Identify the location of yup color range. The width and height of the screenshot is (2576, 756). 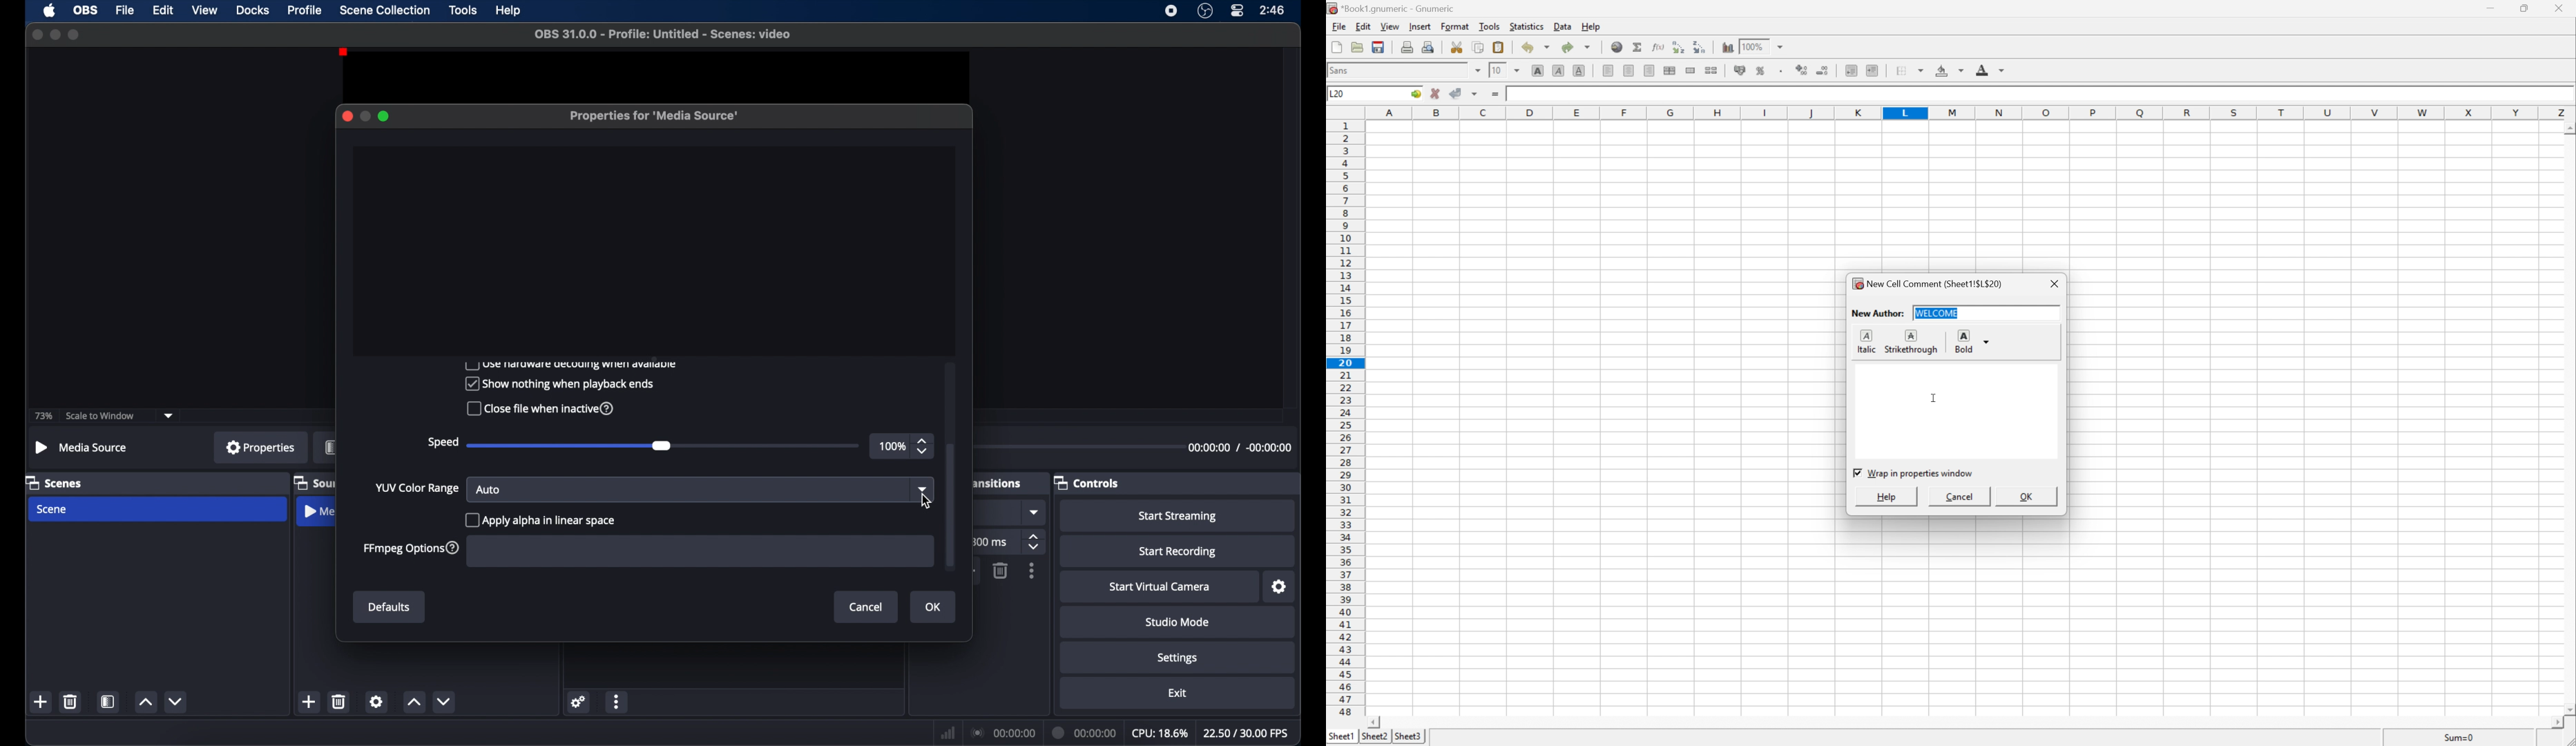
(418, 487).